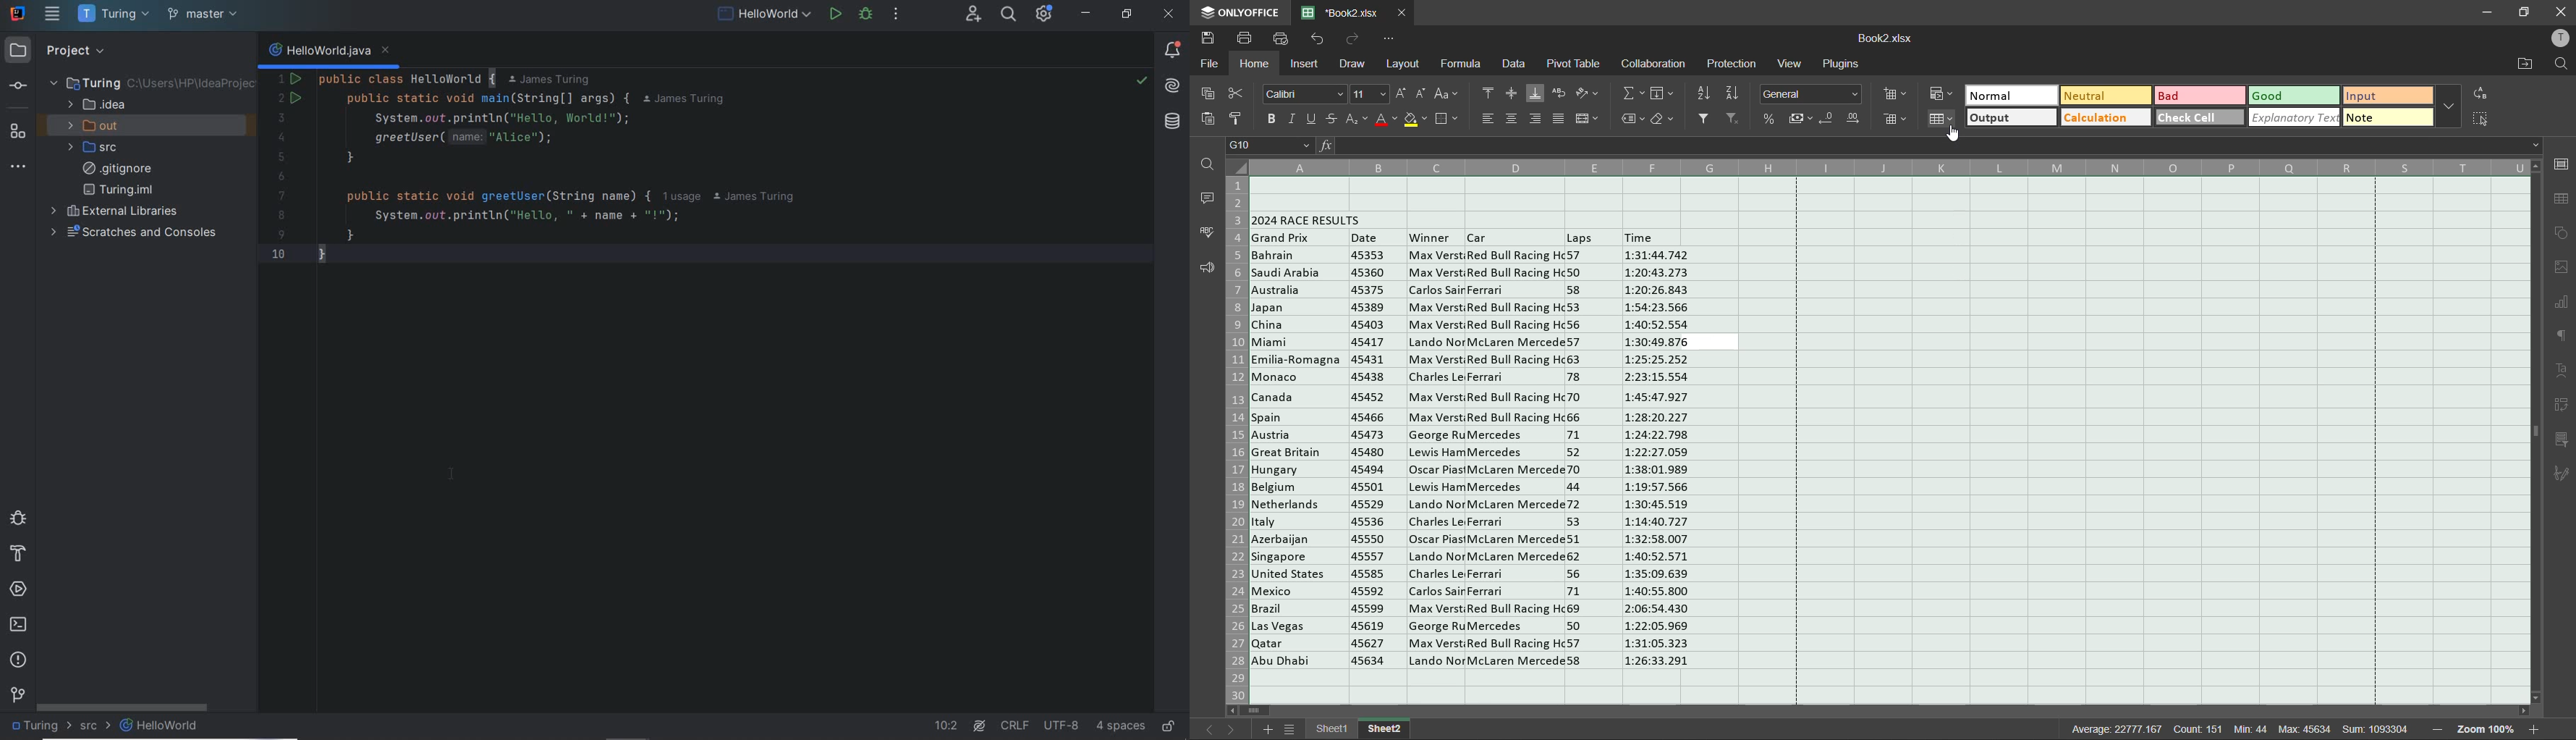  I want to click on images, so click(2562, 269).